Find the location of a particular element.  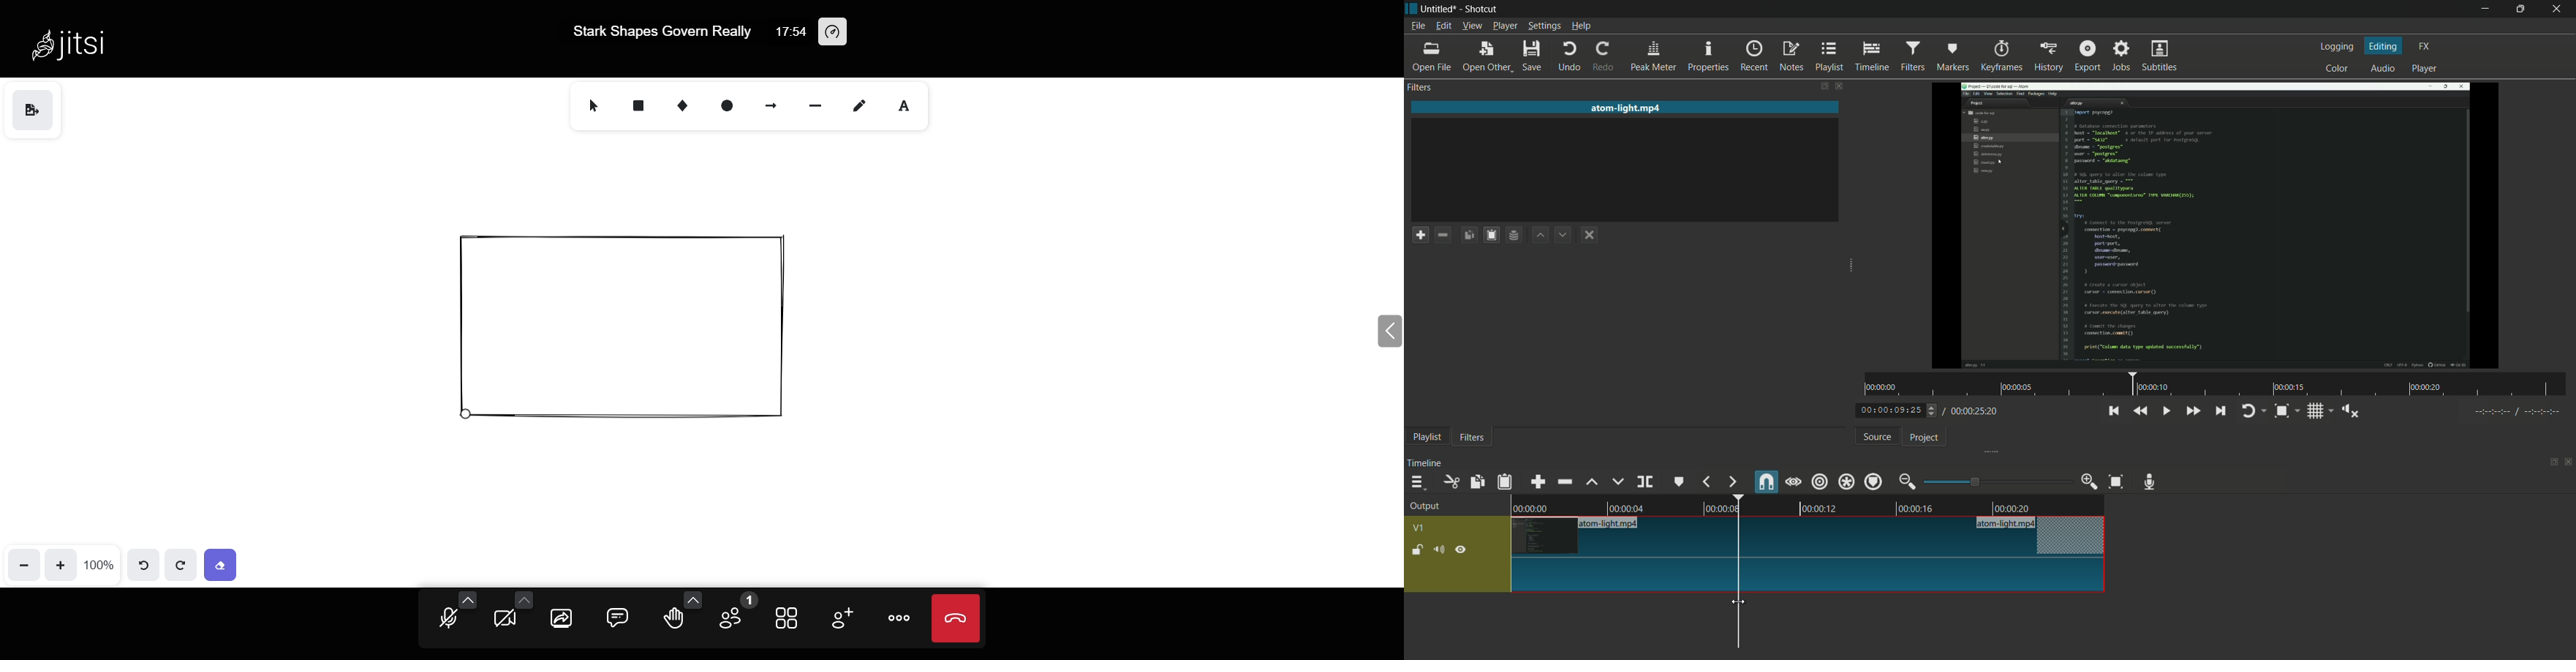

quickly play backward is located at coordinates (2142, 411).